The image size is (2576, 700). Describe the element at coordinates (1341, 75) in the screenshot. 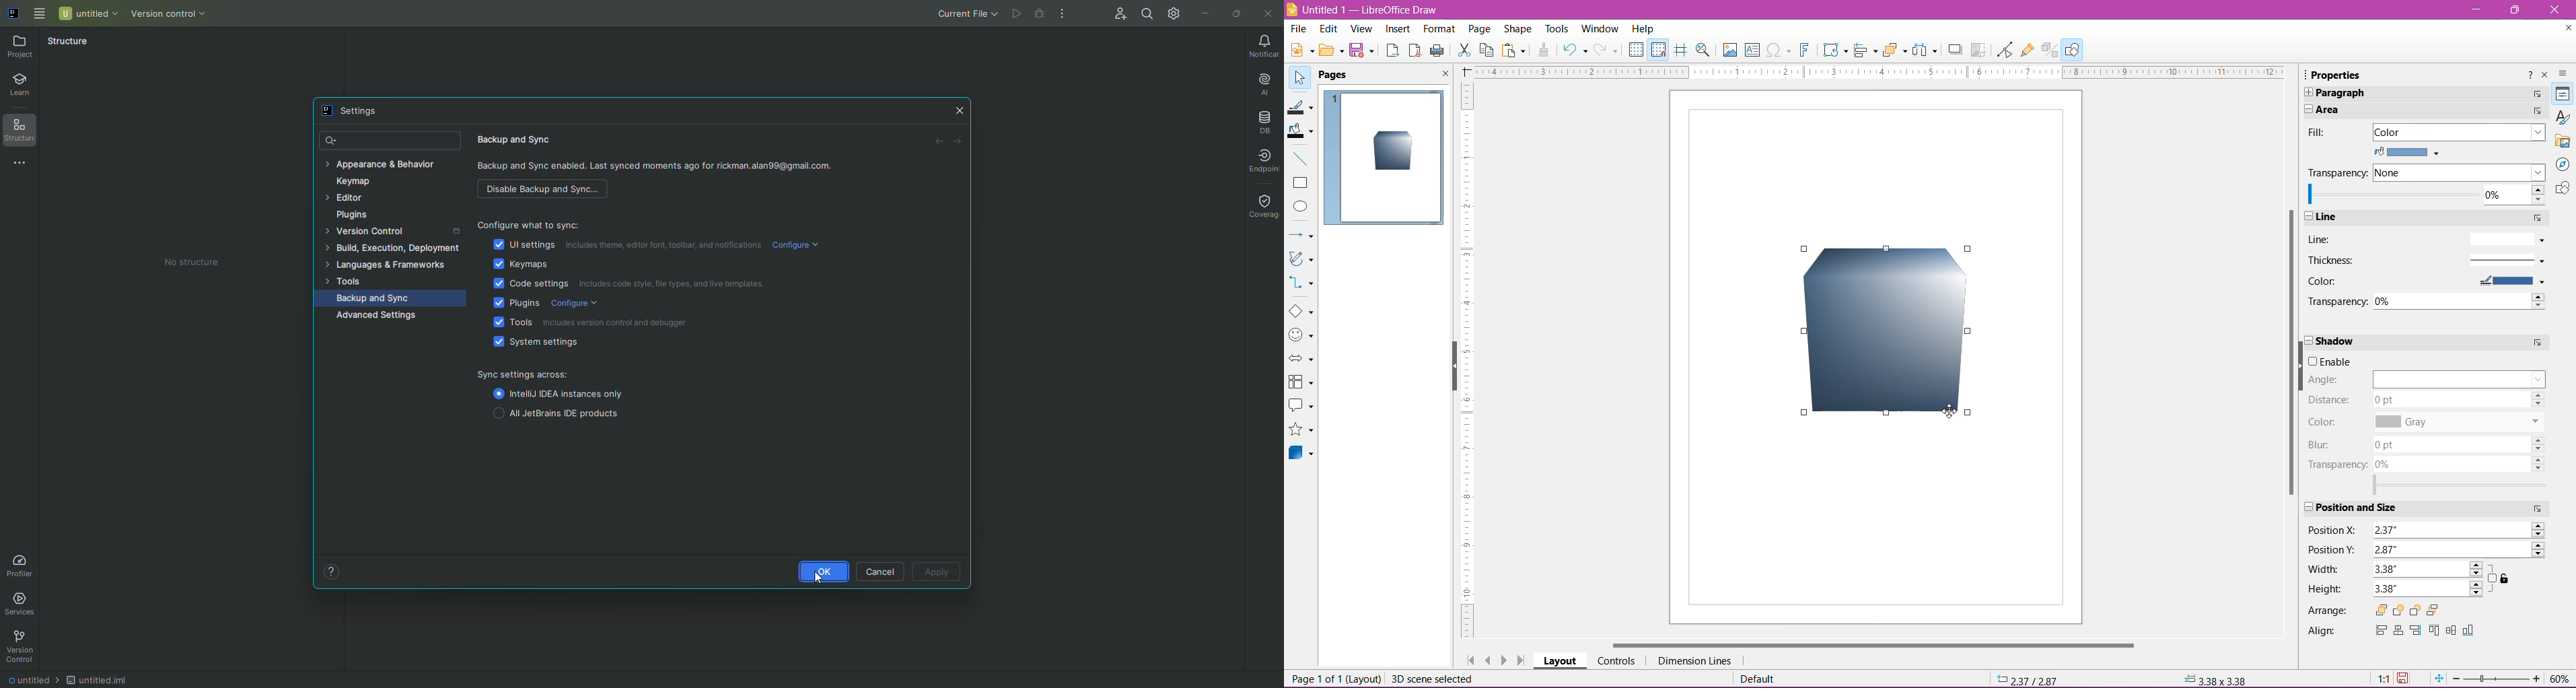

I see `Page` at that location.